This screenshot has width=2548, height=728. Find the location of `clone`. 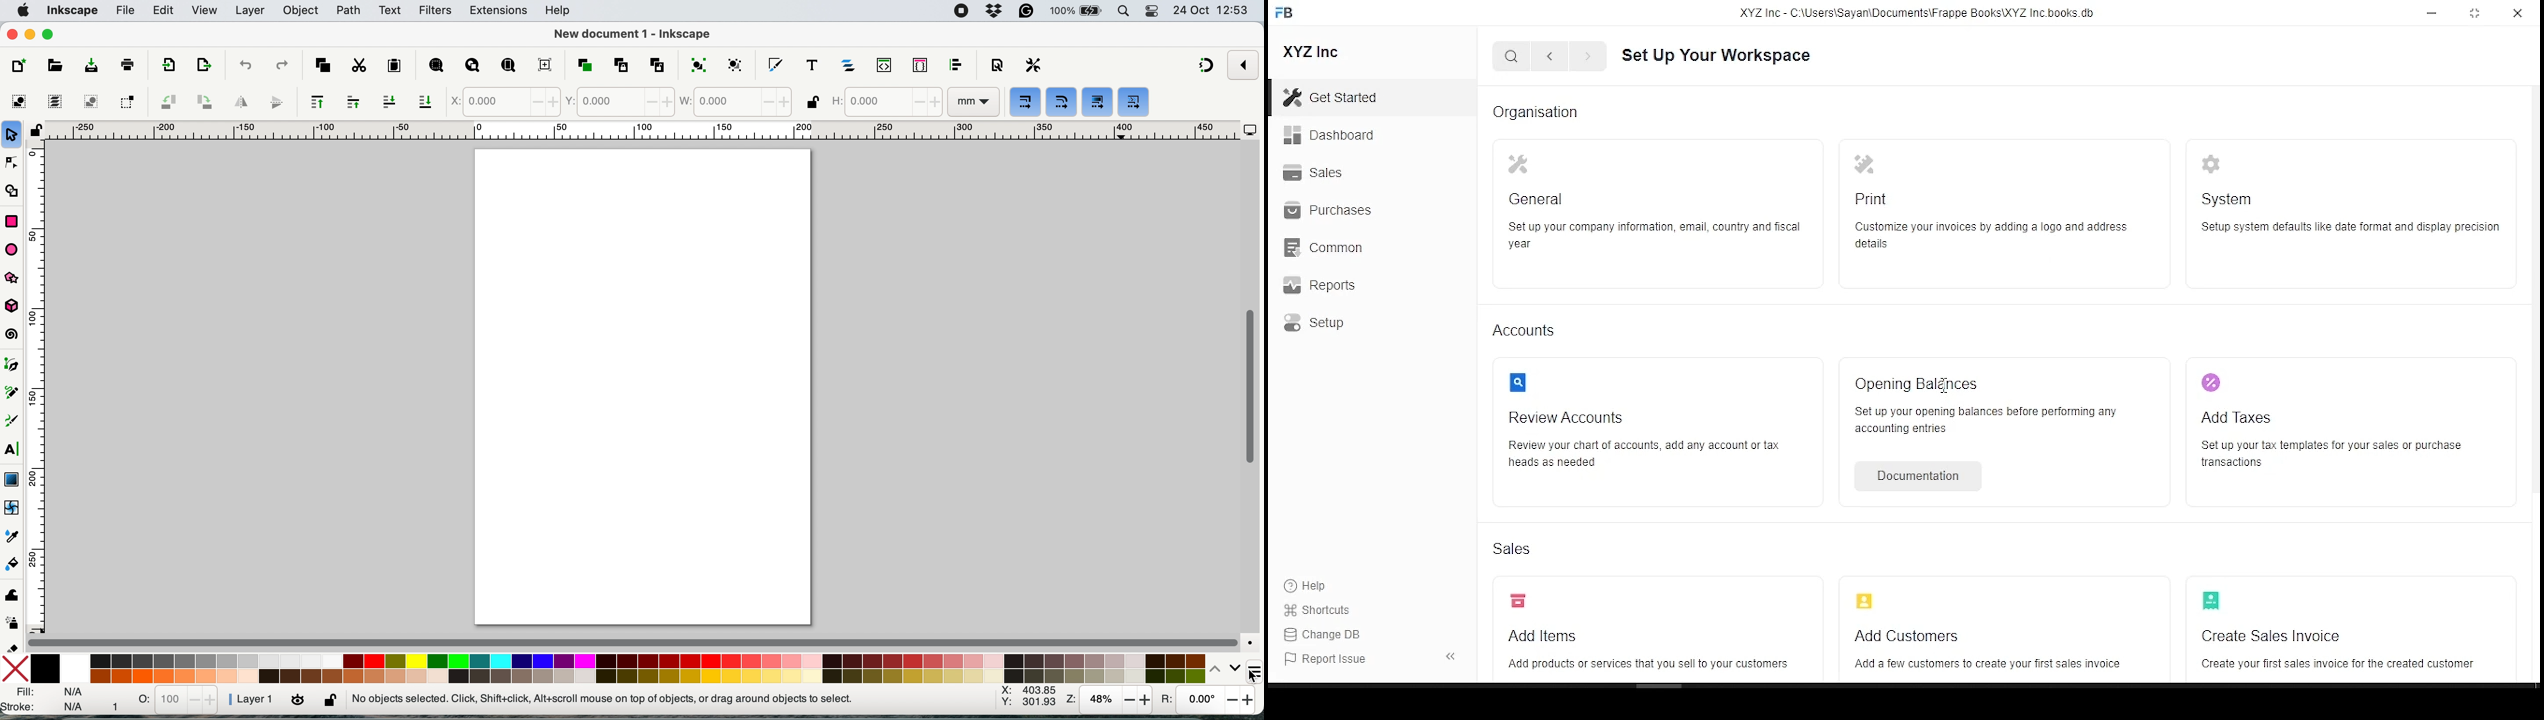

clone is located at coordinates (620, 64).